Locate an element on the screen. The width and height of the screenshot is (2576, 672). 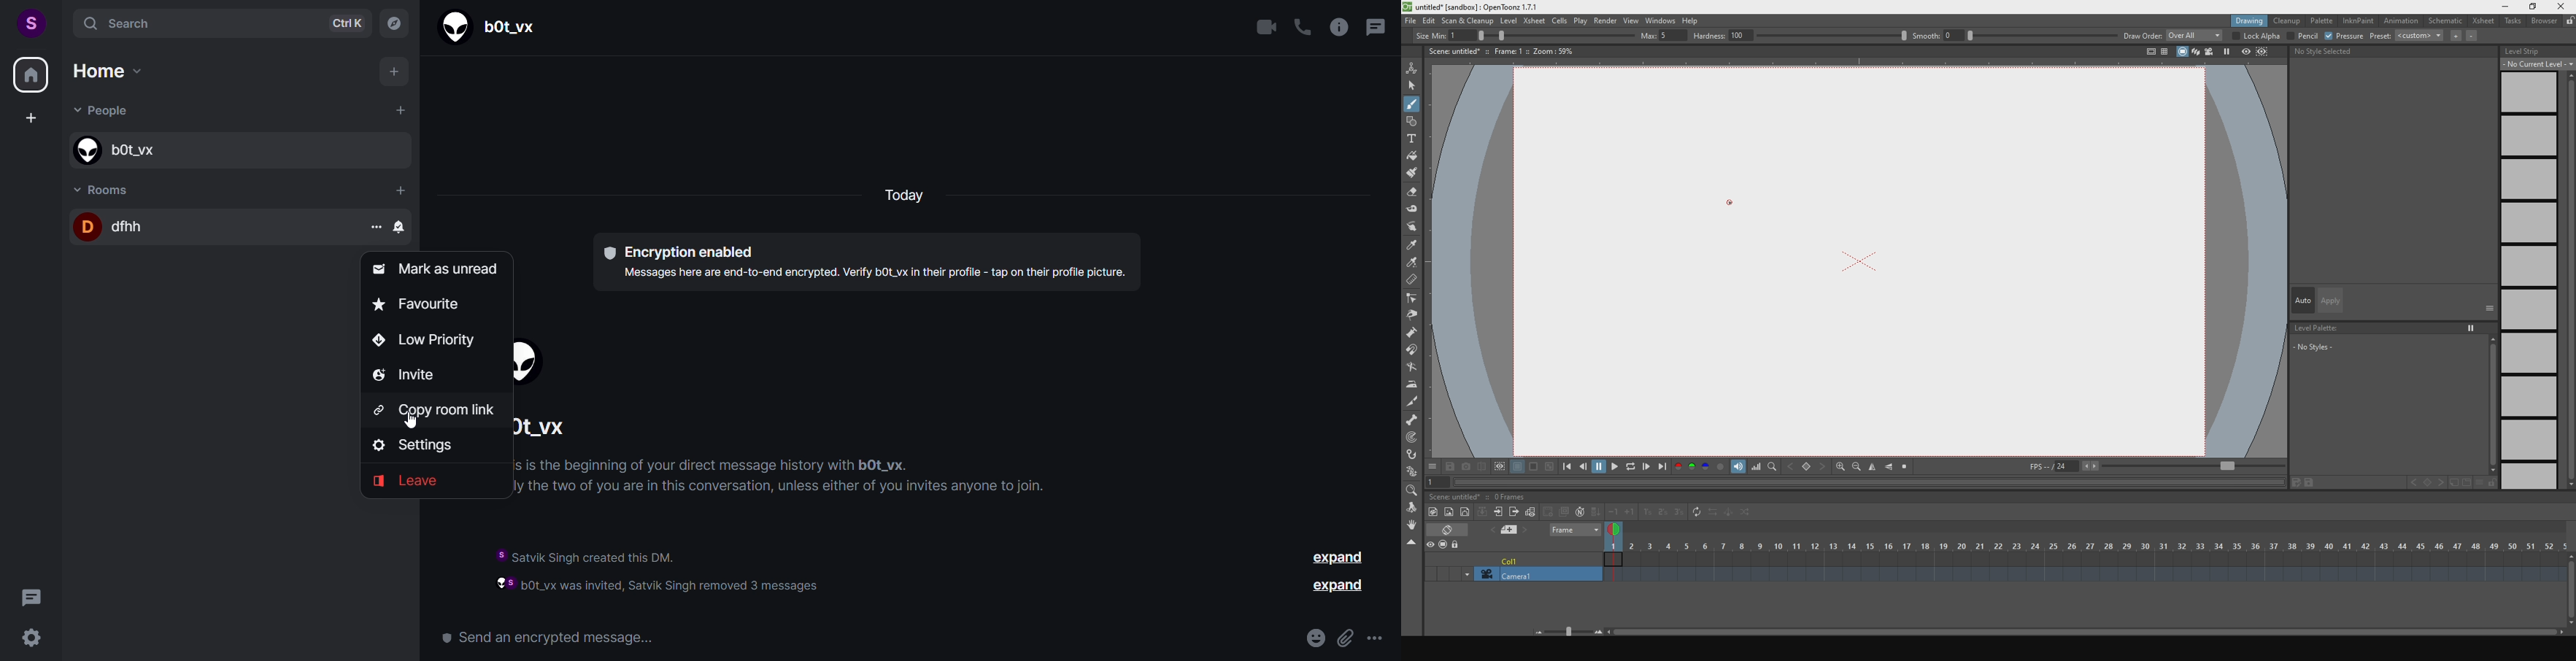
level is located at coordinates (1508, 20).